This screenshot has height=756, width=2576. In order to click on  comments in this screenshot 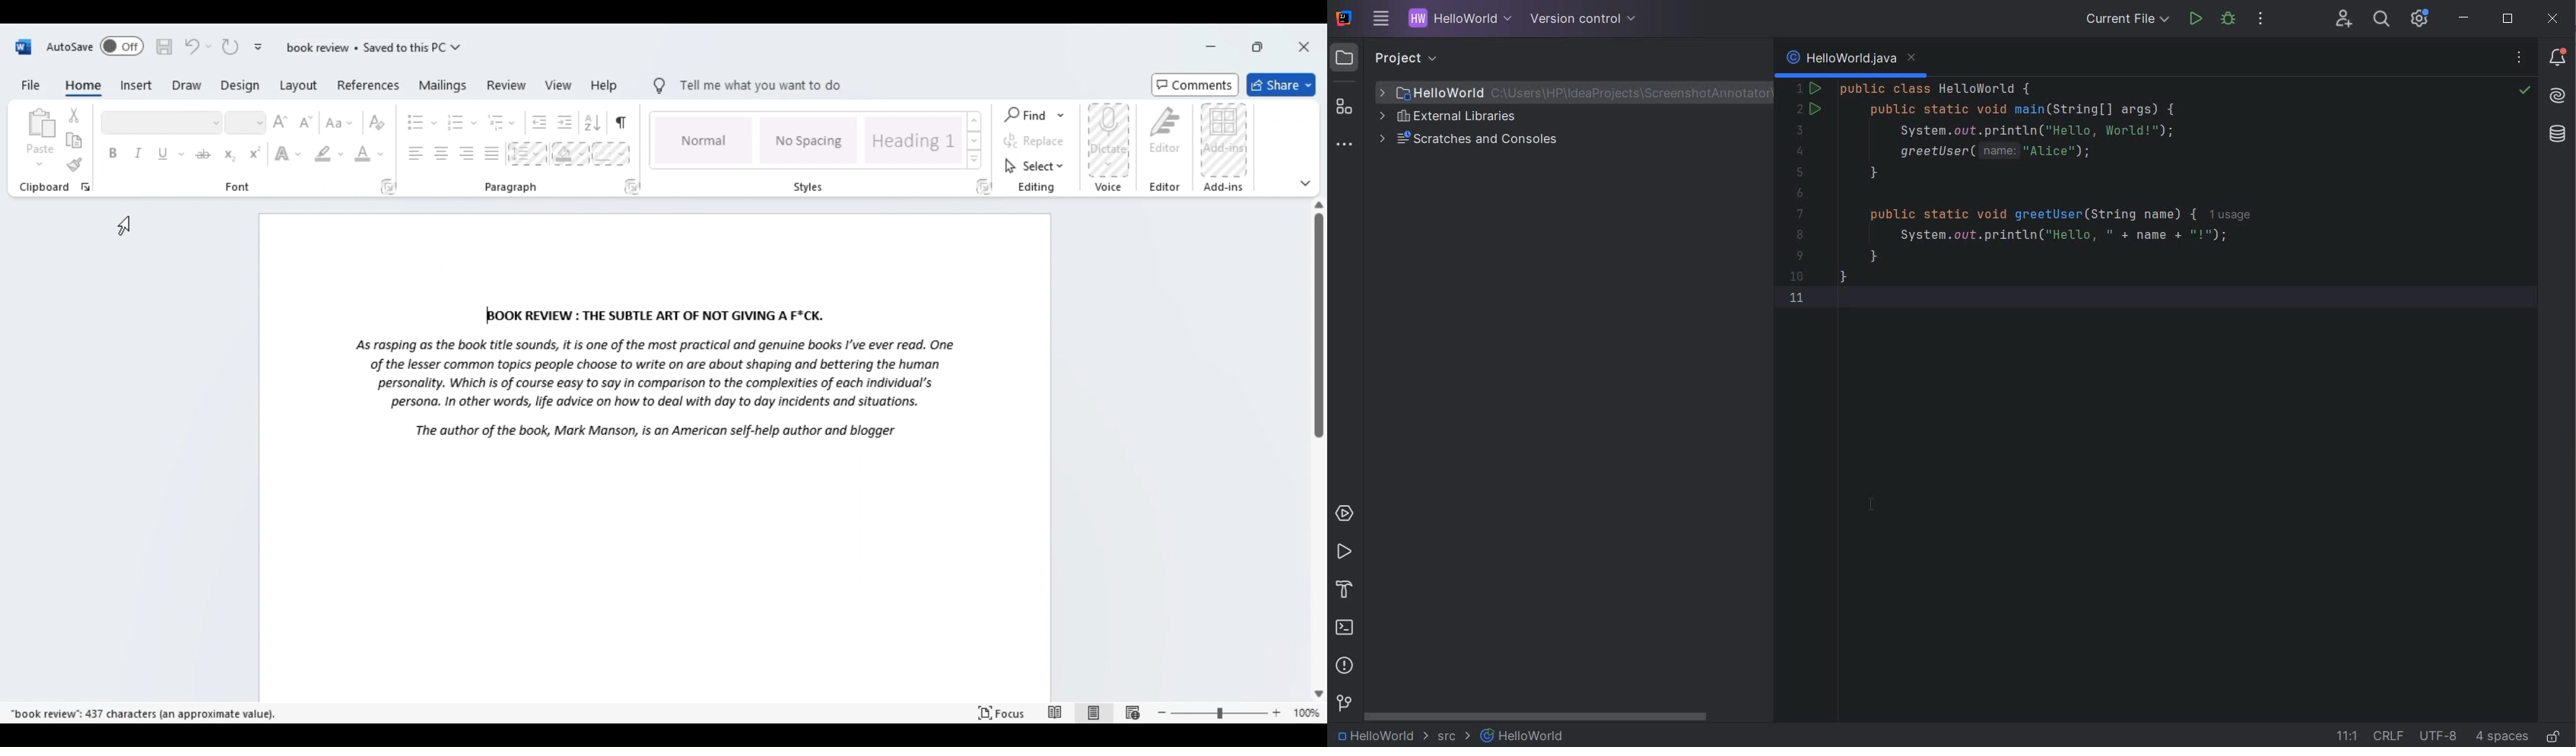, I will do `click(1194, 84)`.